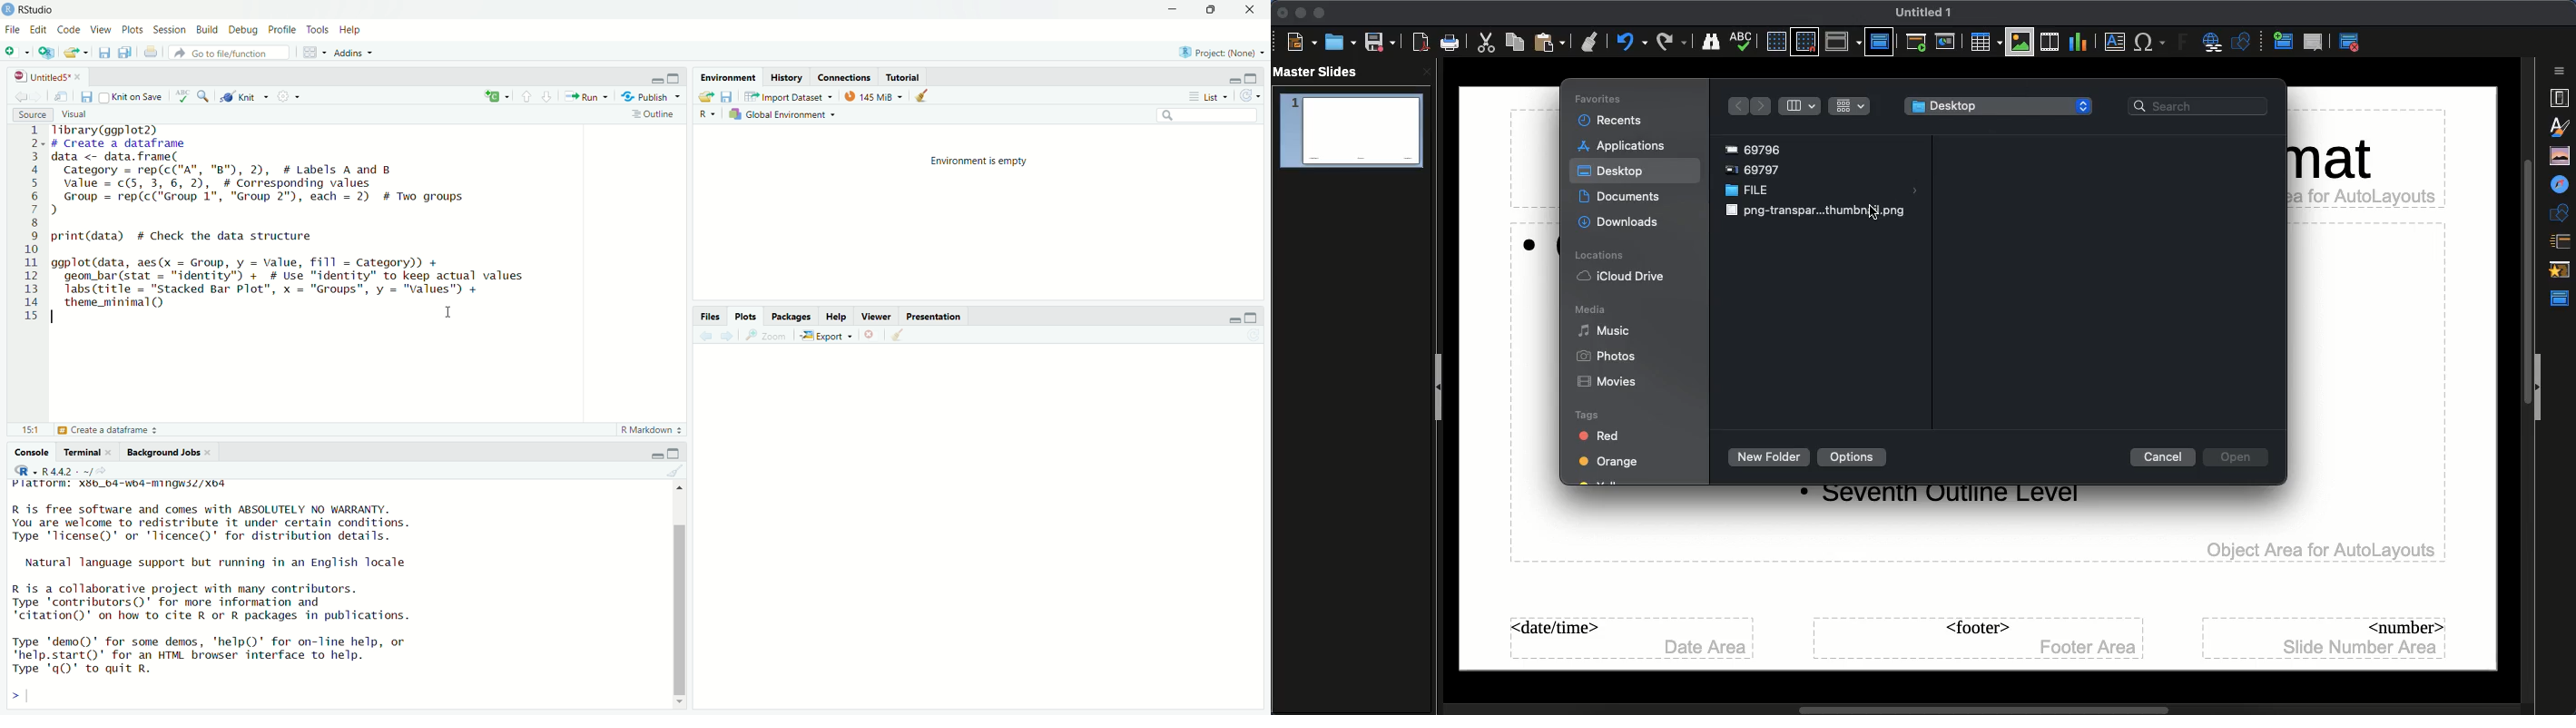  Describe the element at coordinates (231, 52) in the screenshot. I see `Go to file/function` at that location.